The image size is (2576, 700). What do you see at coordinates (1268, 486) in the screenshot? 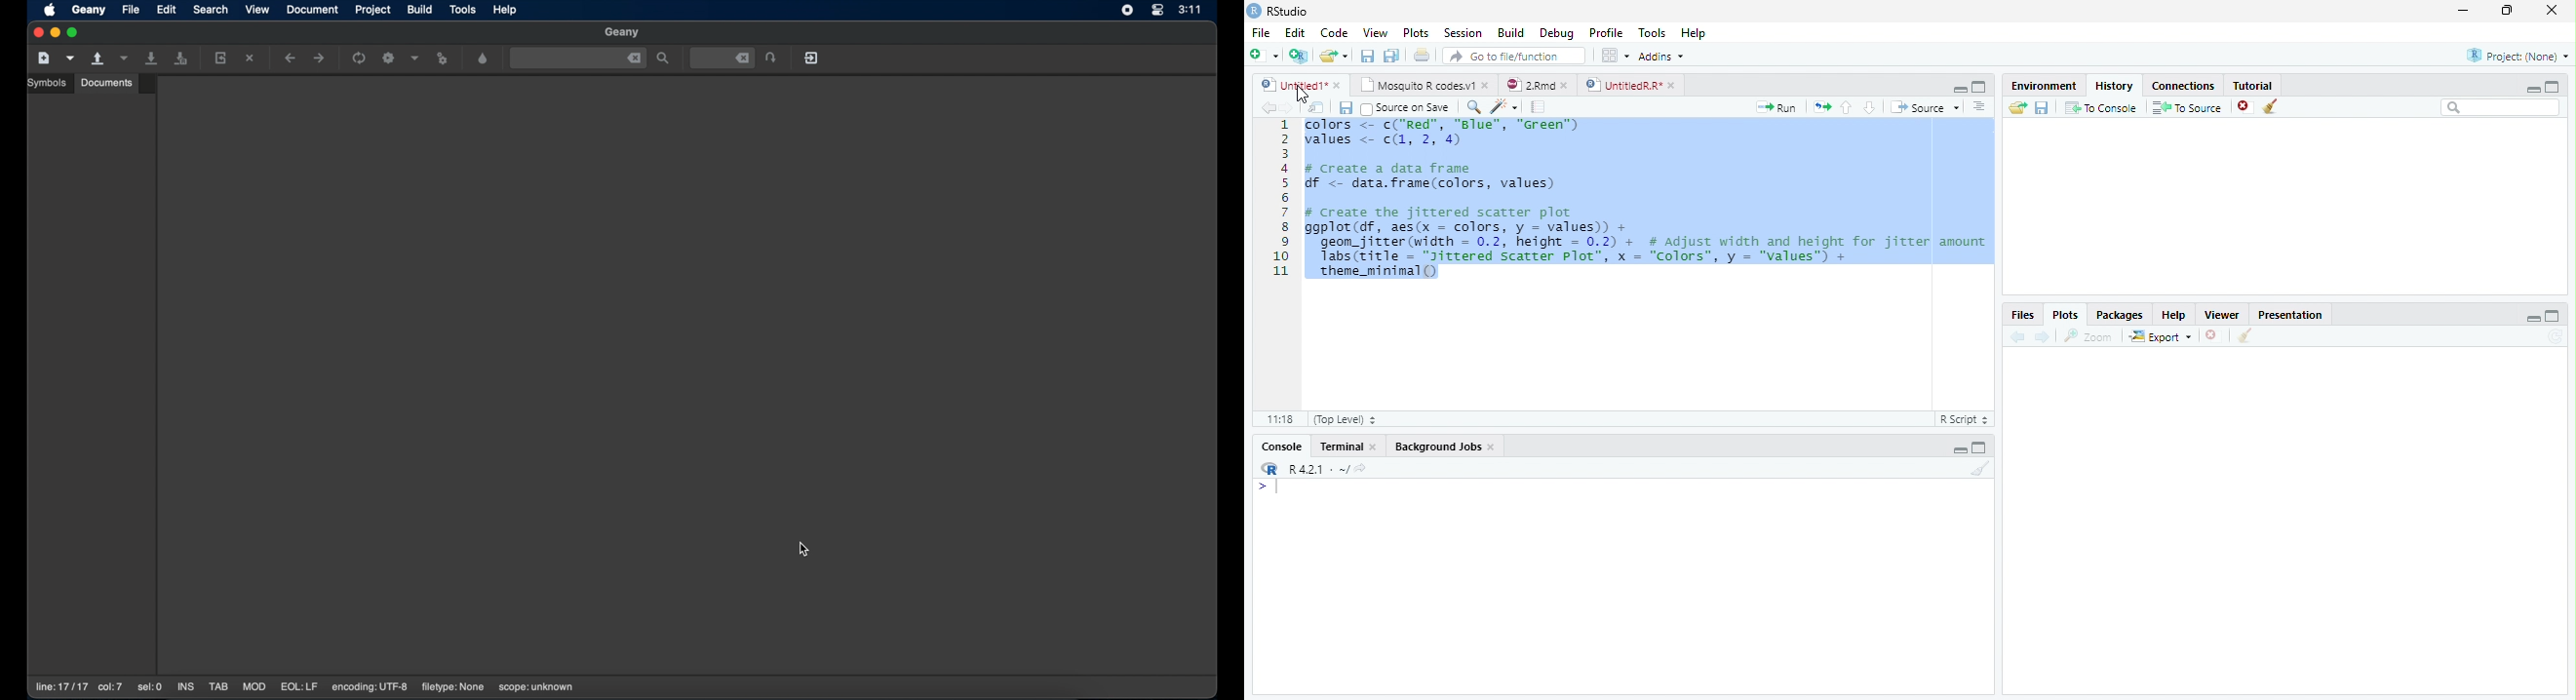
I see `New line` at bounding box center [1268, 486].